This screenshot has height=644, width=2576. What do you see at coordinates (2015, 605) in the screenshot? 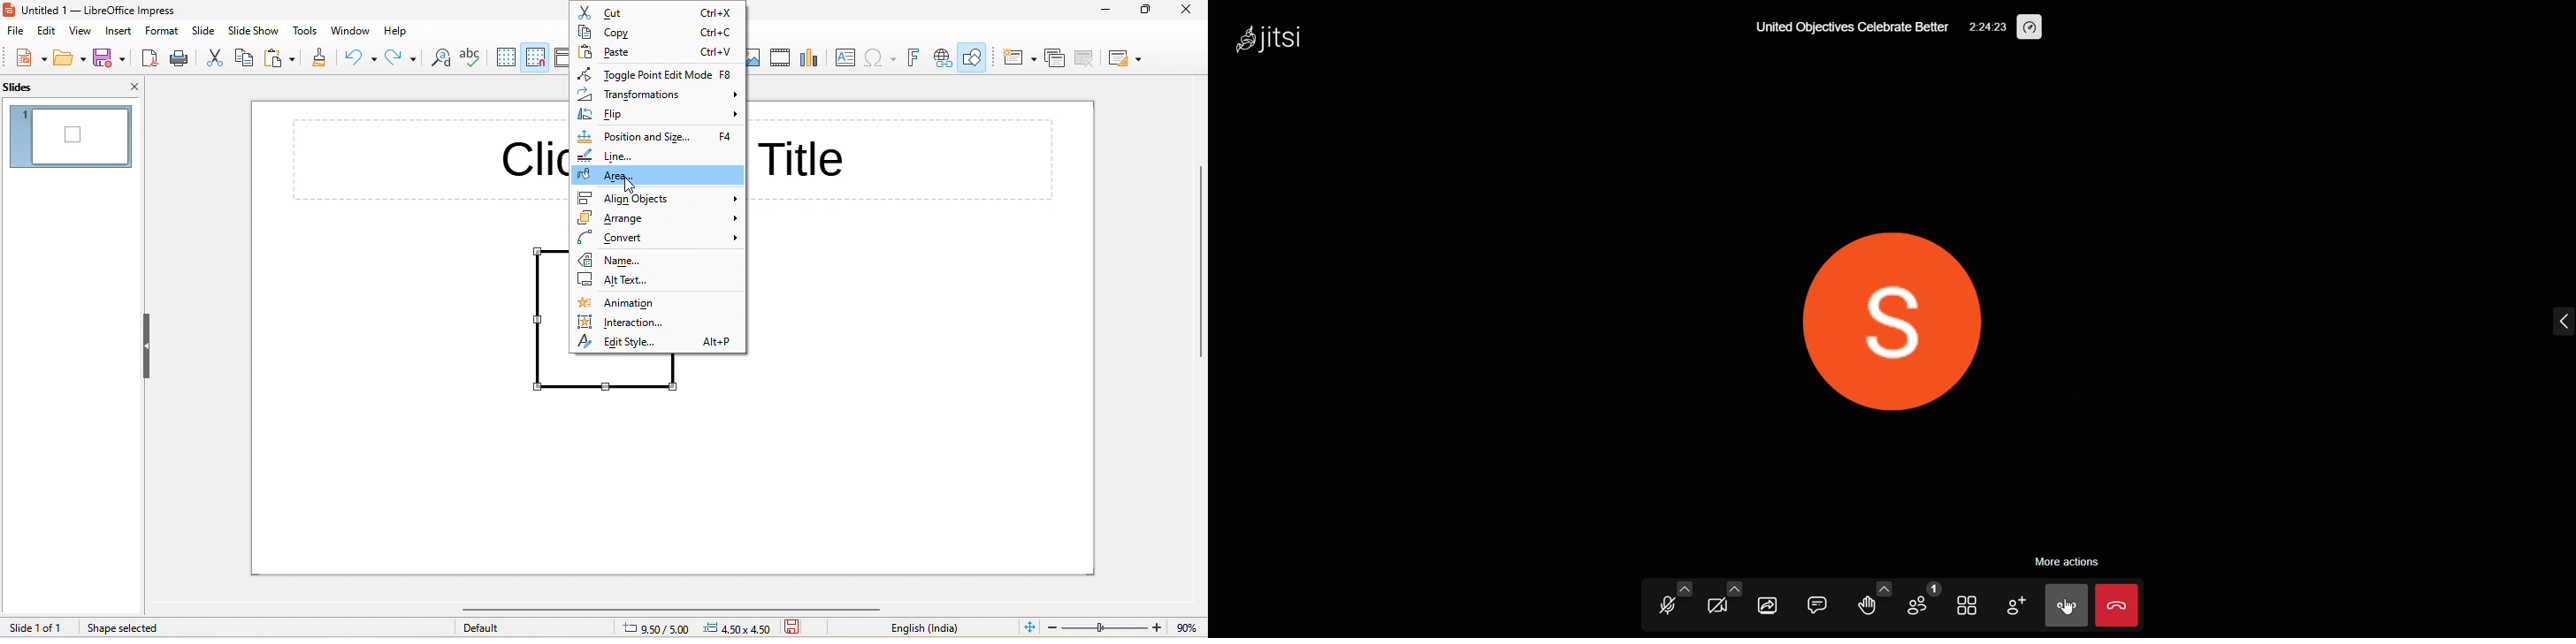
I see `invite people` at bounding box center [2015, 605].